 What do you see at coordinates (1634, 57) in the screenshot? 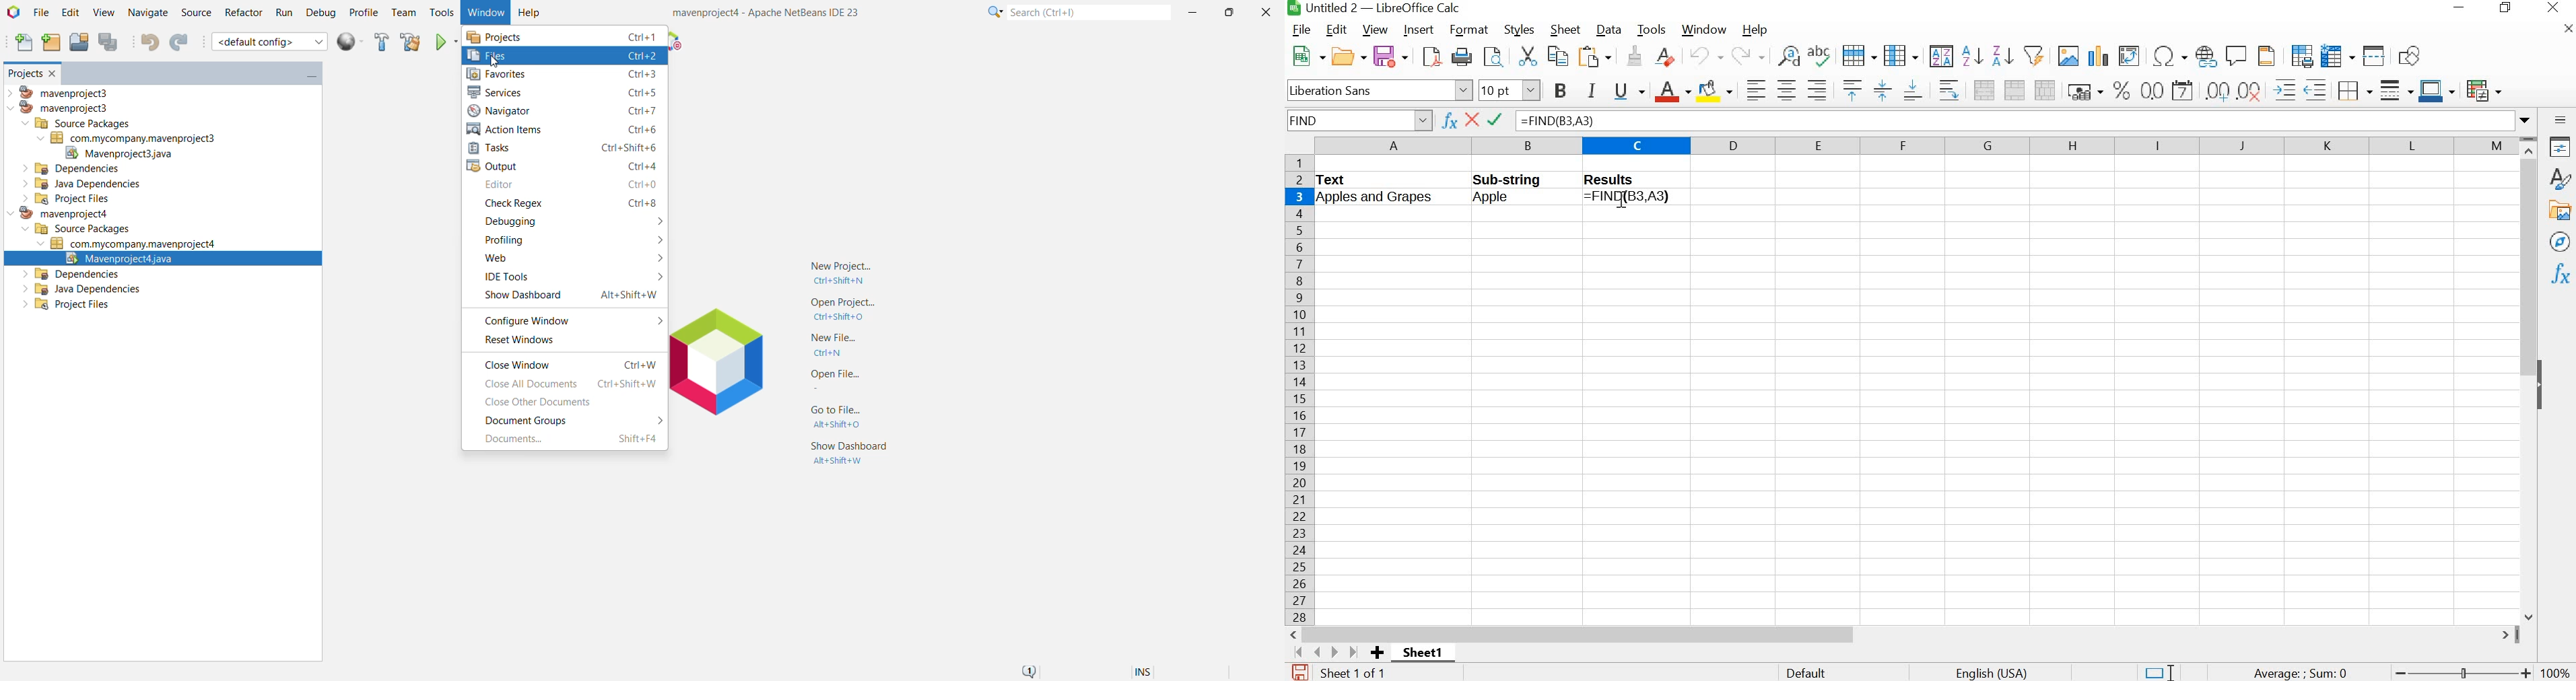
I see `clone formatting` at bounding box center [1634, 57].